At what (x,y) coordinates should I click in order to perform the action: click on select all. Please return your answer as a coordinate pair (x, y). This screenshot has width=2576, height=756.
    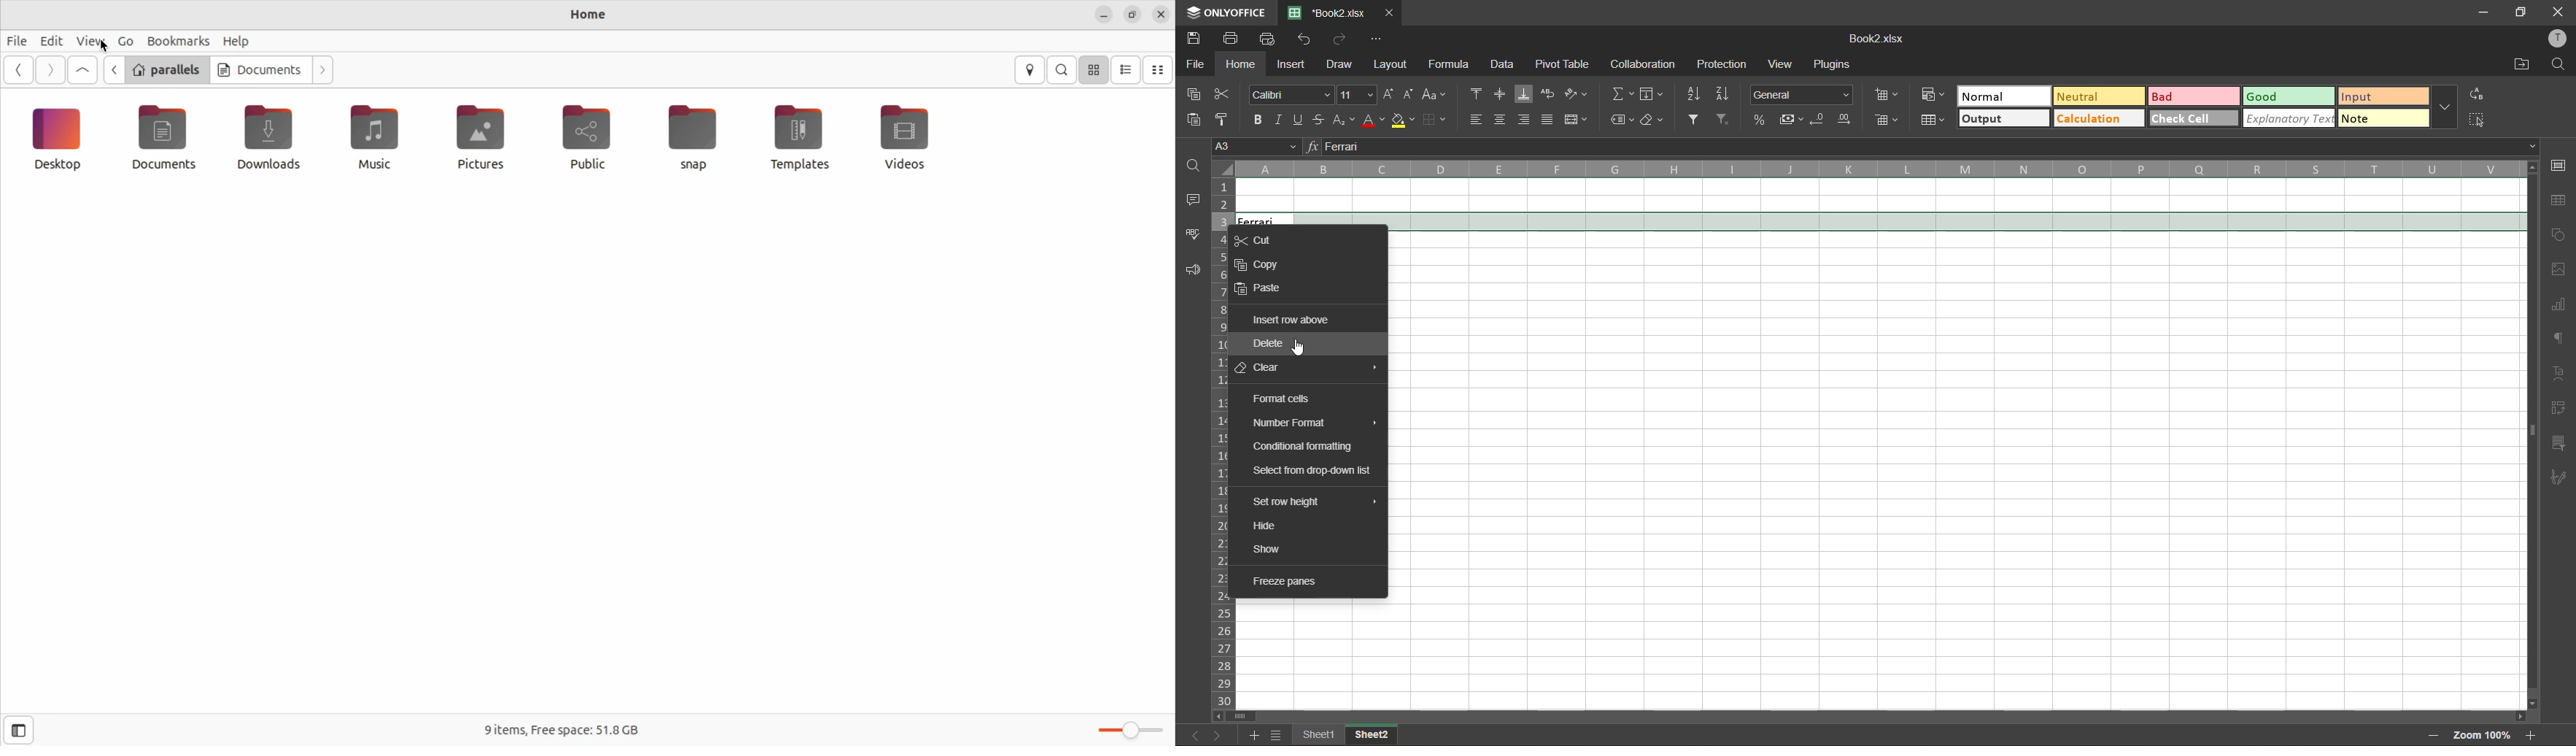
    Looking at the image, I should click on (2481, 123).